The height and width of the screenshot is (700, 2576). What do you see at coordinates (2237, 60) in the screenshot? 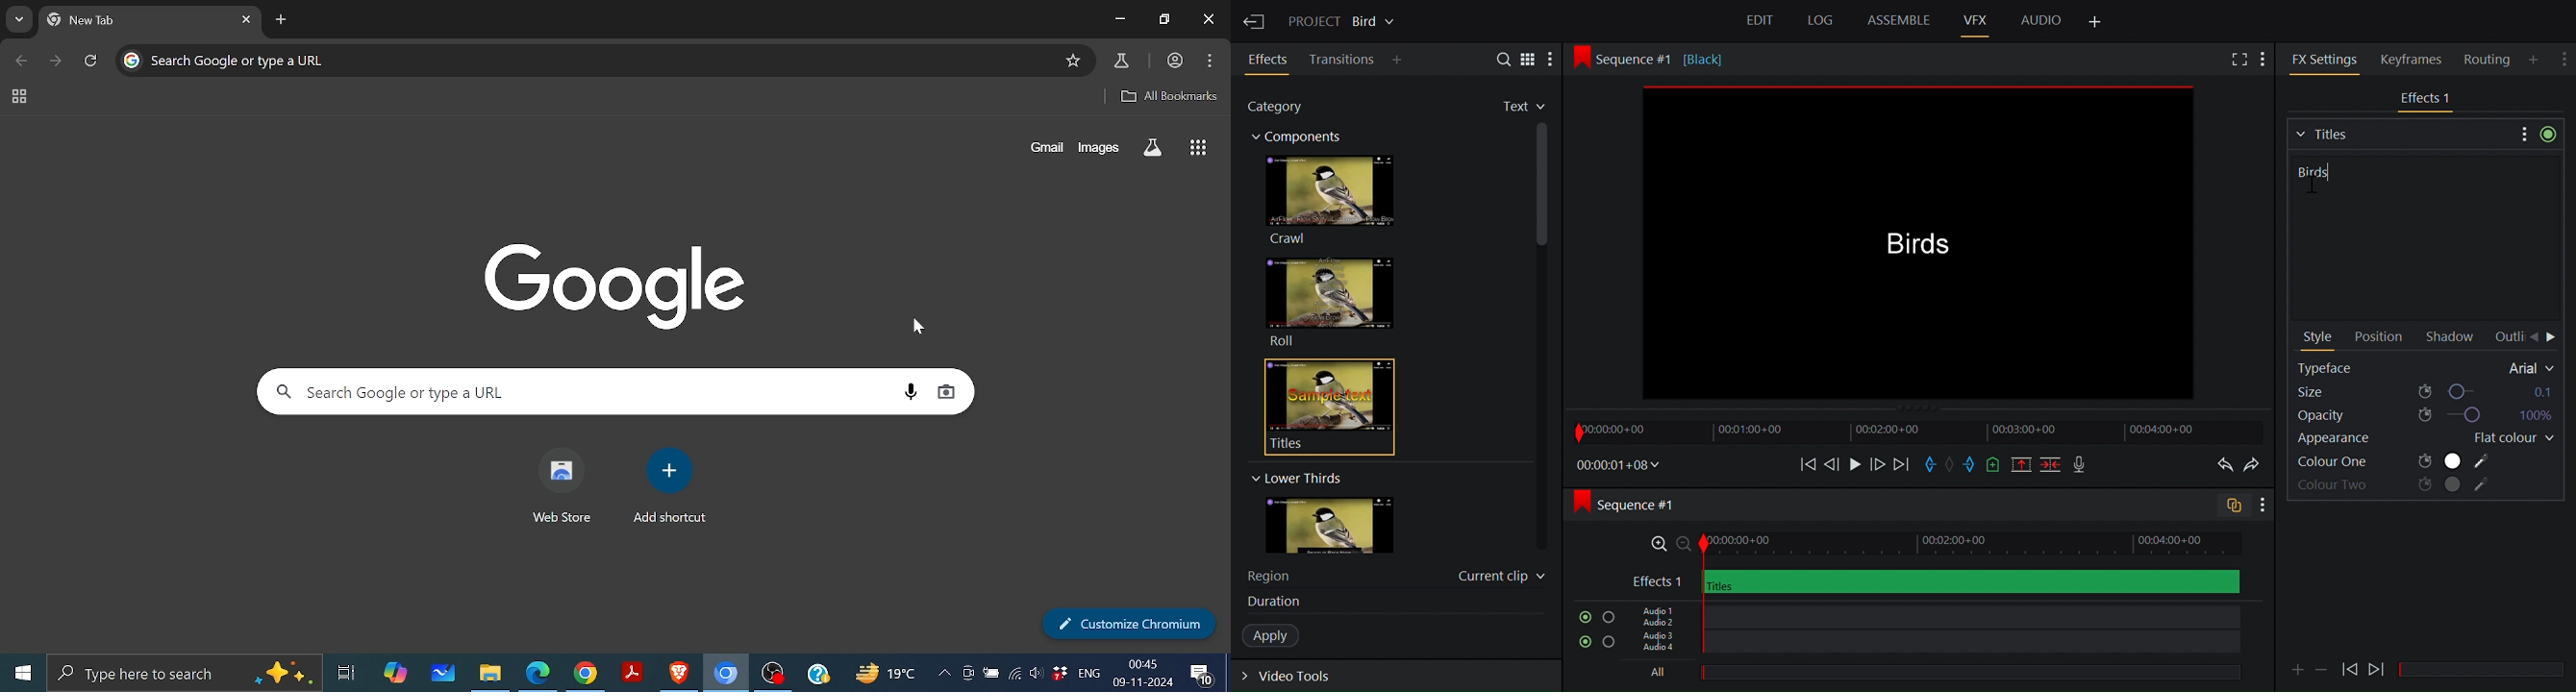
I see `Full screen` at bounding box center [2237, 60].